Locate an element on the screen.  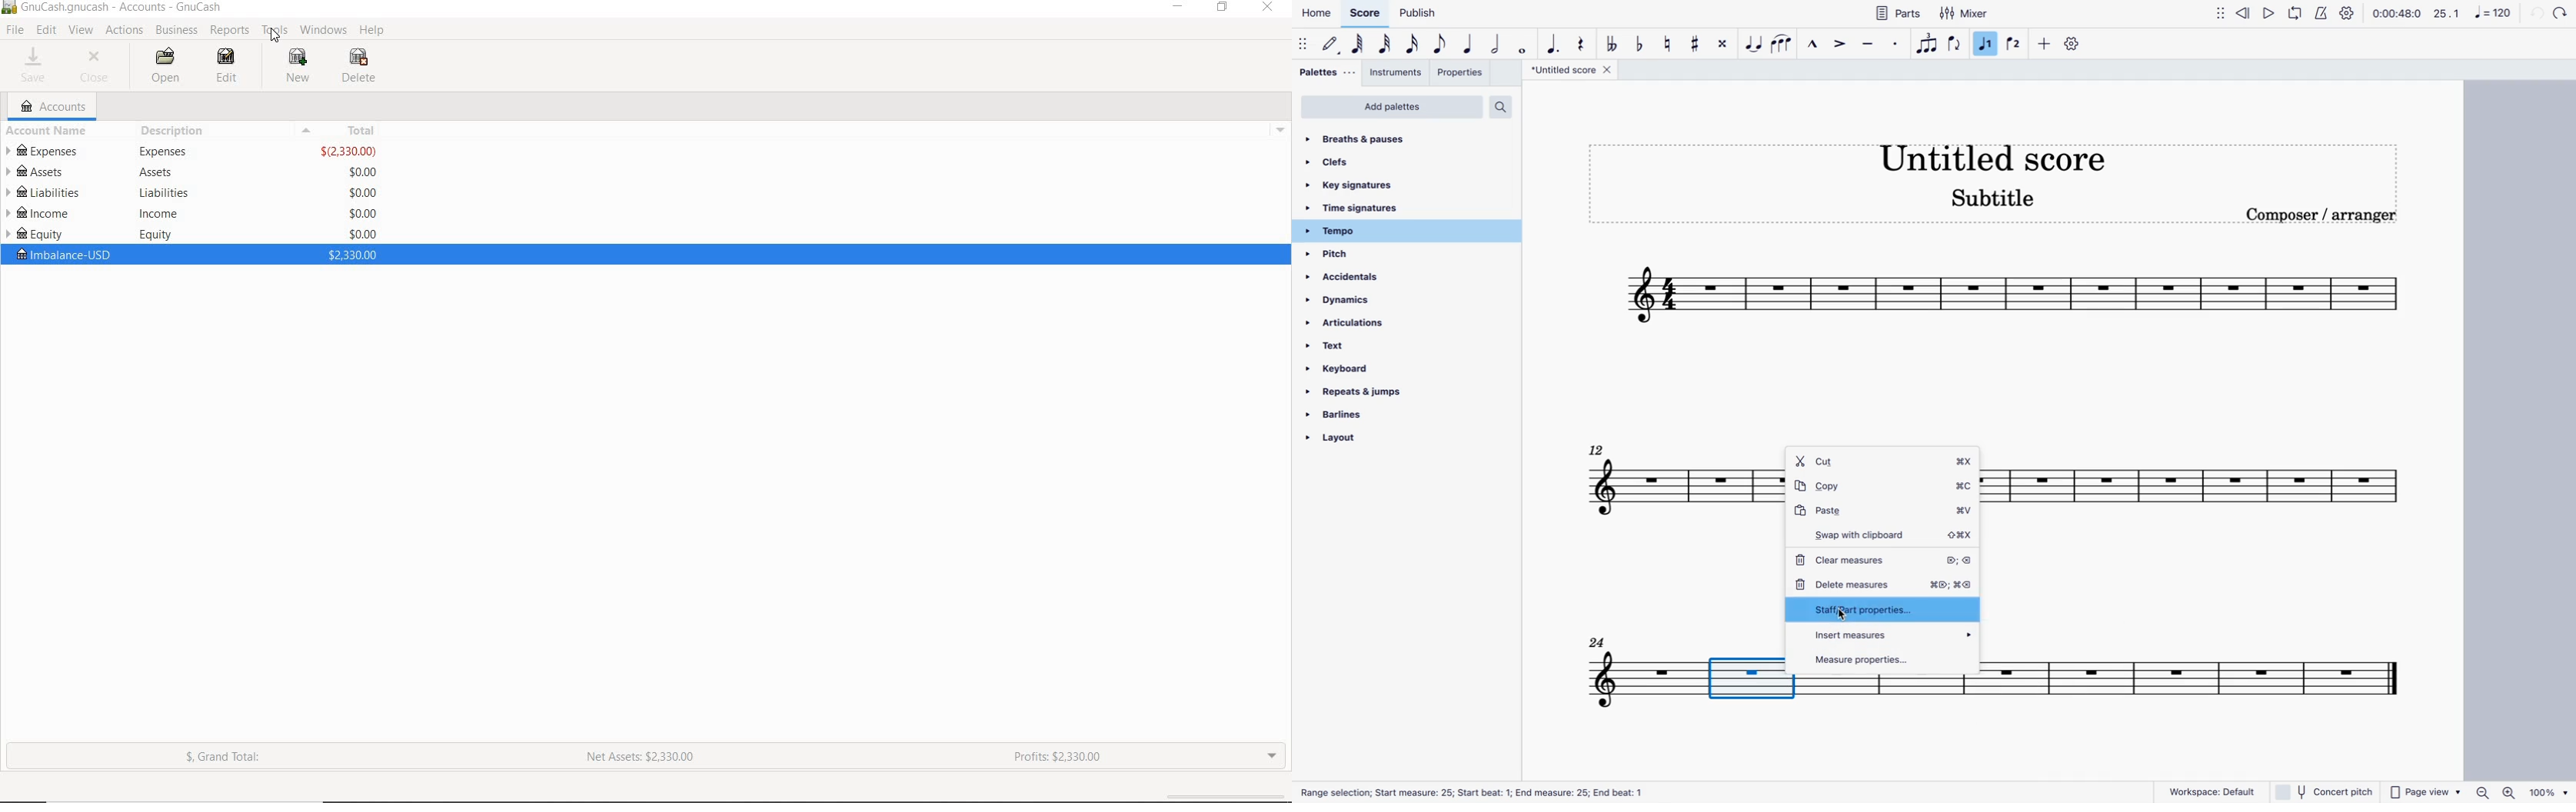
score title is located at coordinates (1991, 153).